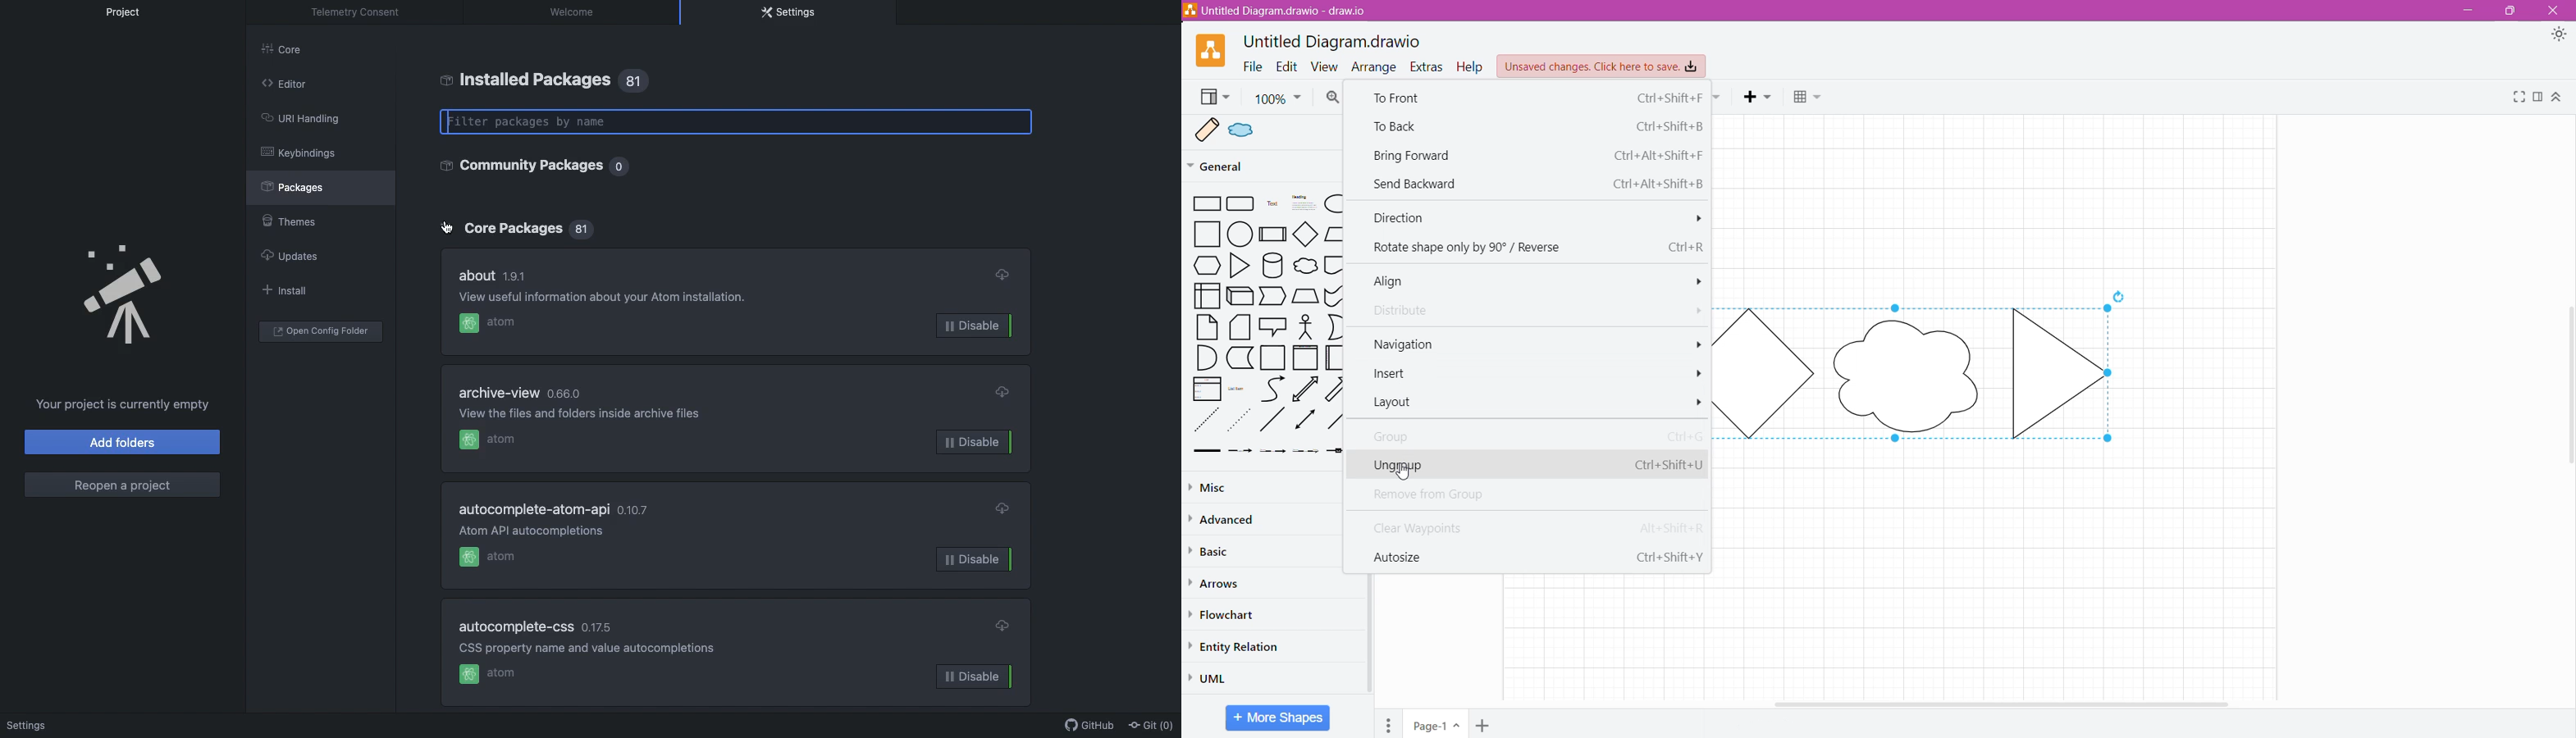 The image size is (2576, 756). What do you see at coordinates (2003, 702) in the screenshot?
I see `Horizontal Scroll Bar` at bounding box center [2003, 702].